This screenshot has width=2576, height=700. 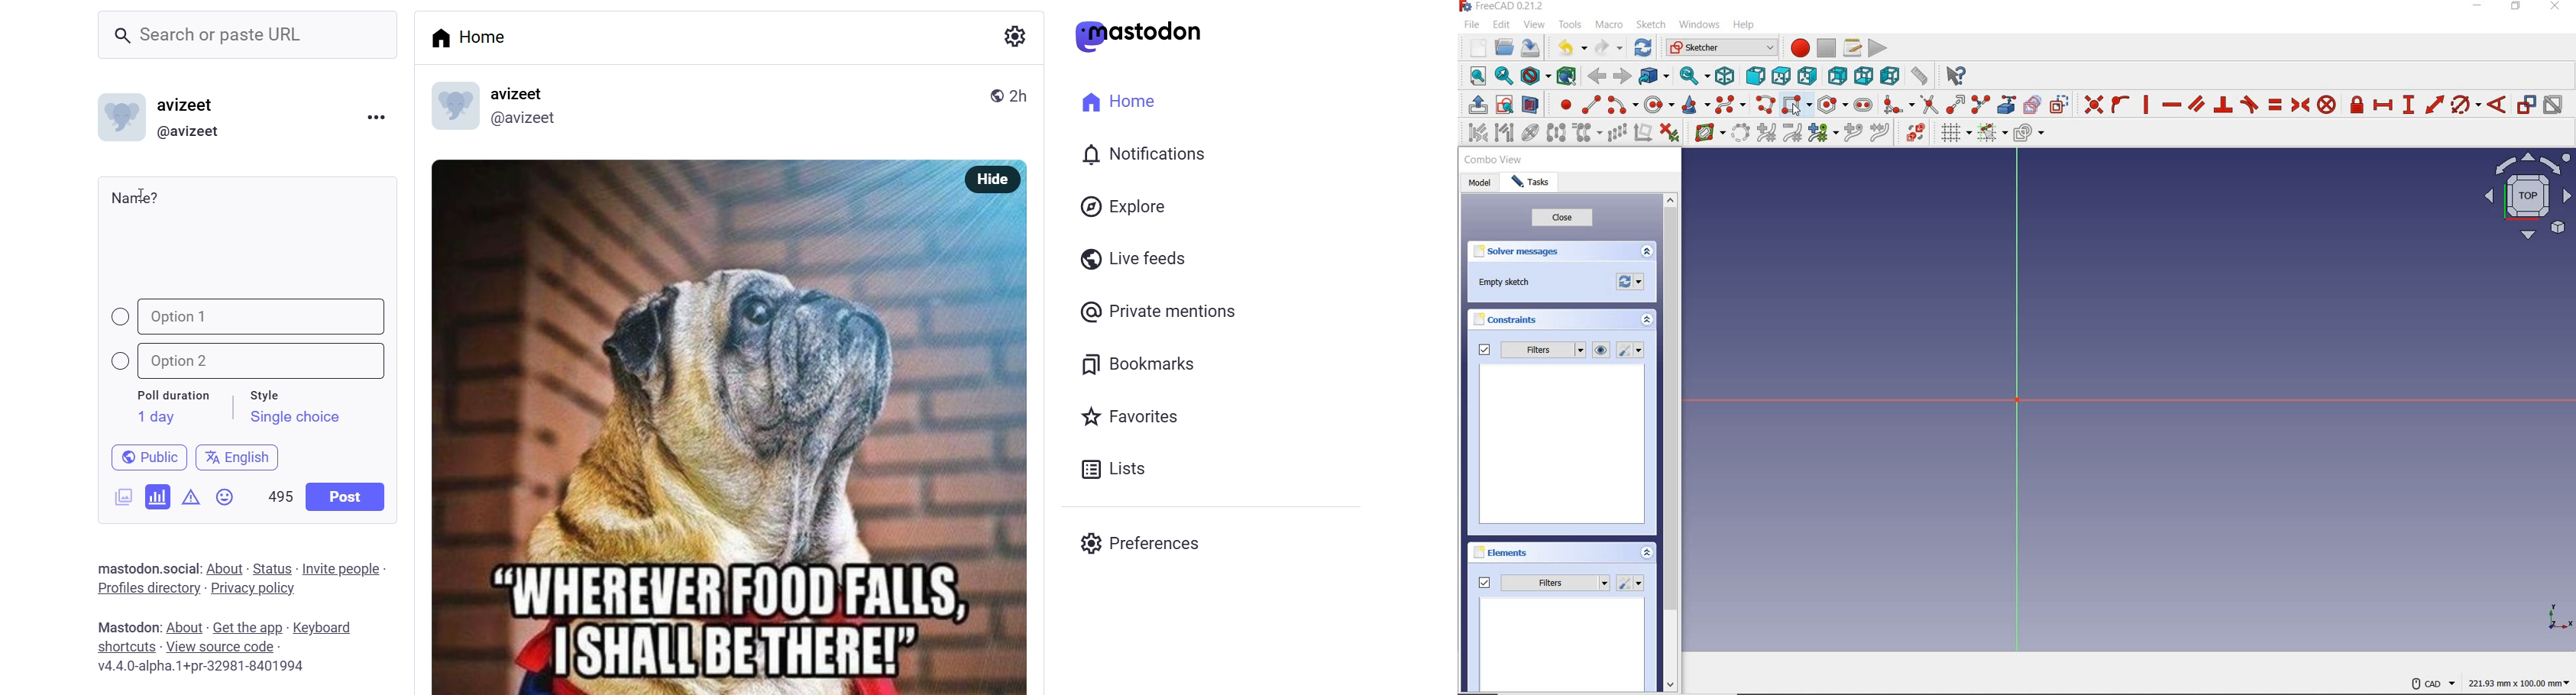 What do you see at coordinates (1139, 36) in the screenshot?
I see `mastodon` at bounding box center [1139, 36].